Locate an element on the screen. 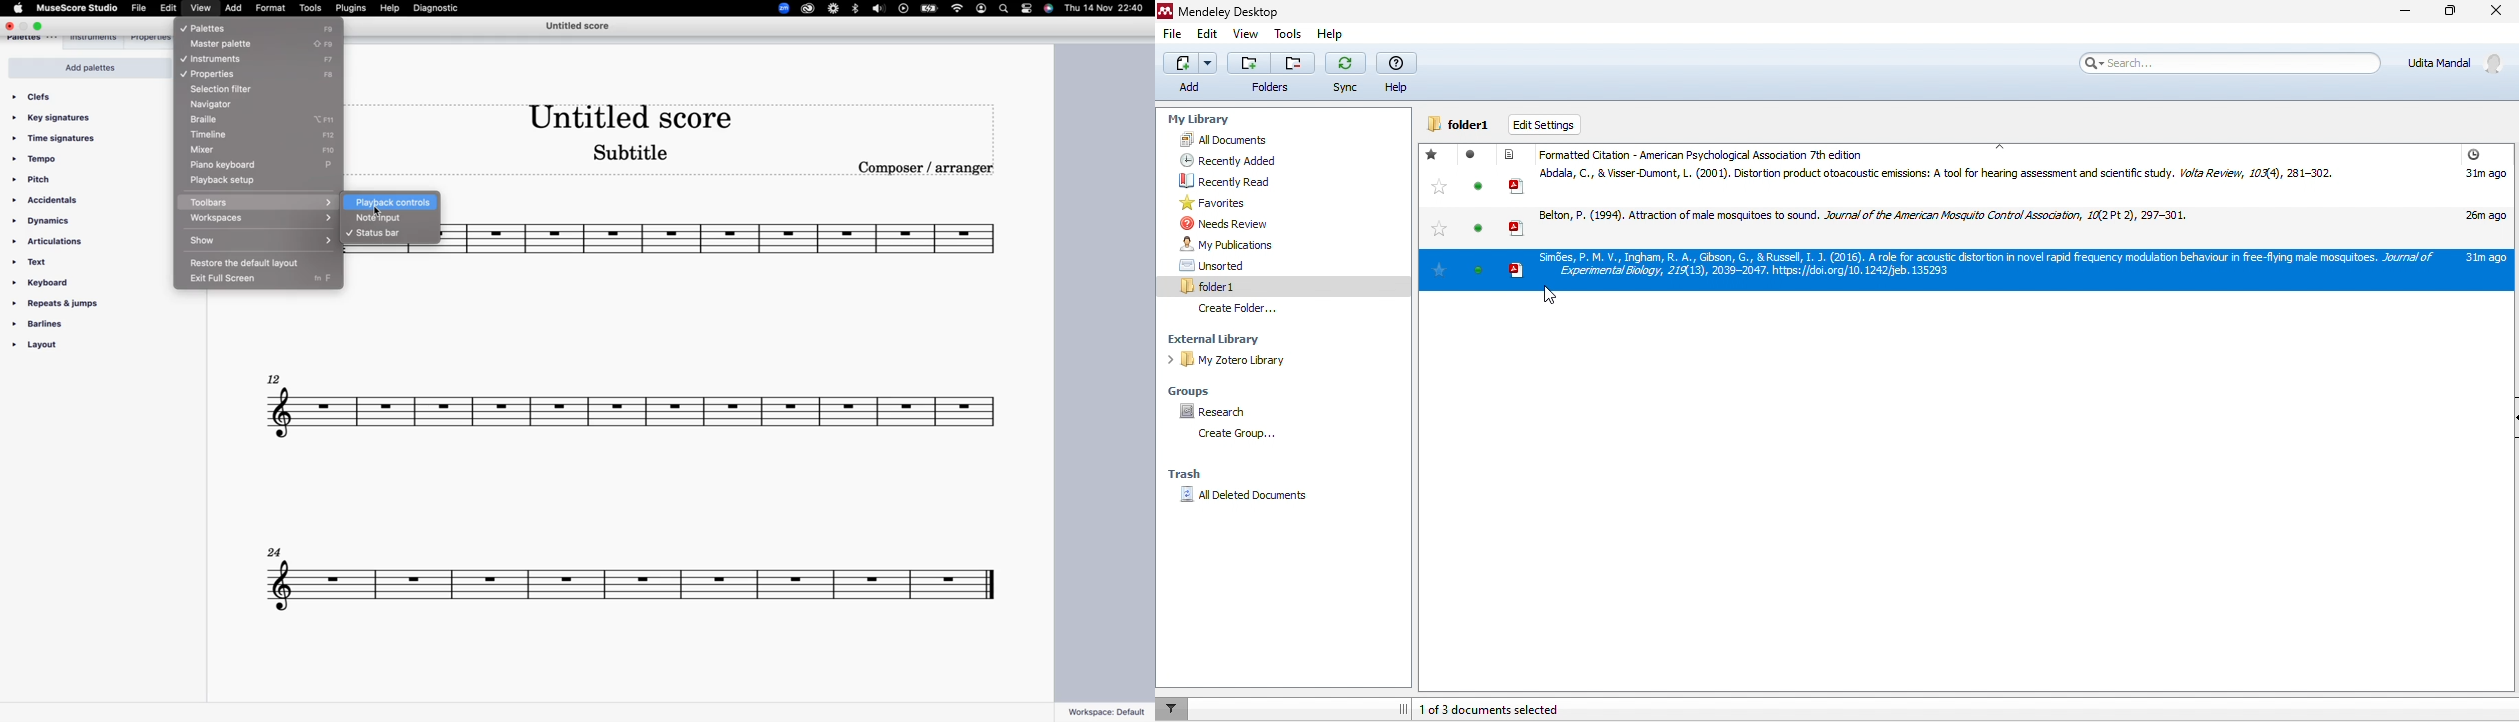 The width and height of the screenshot is (2520, 728). help is located at coordinates (1328, 34).